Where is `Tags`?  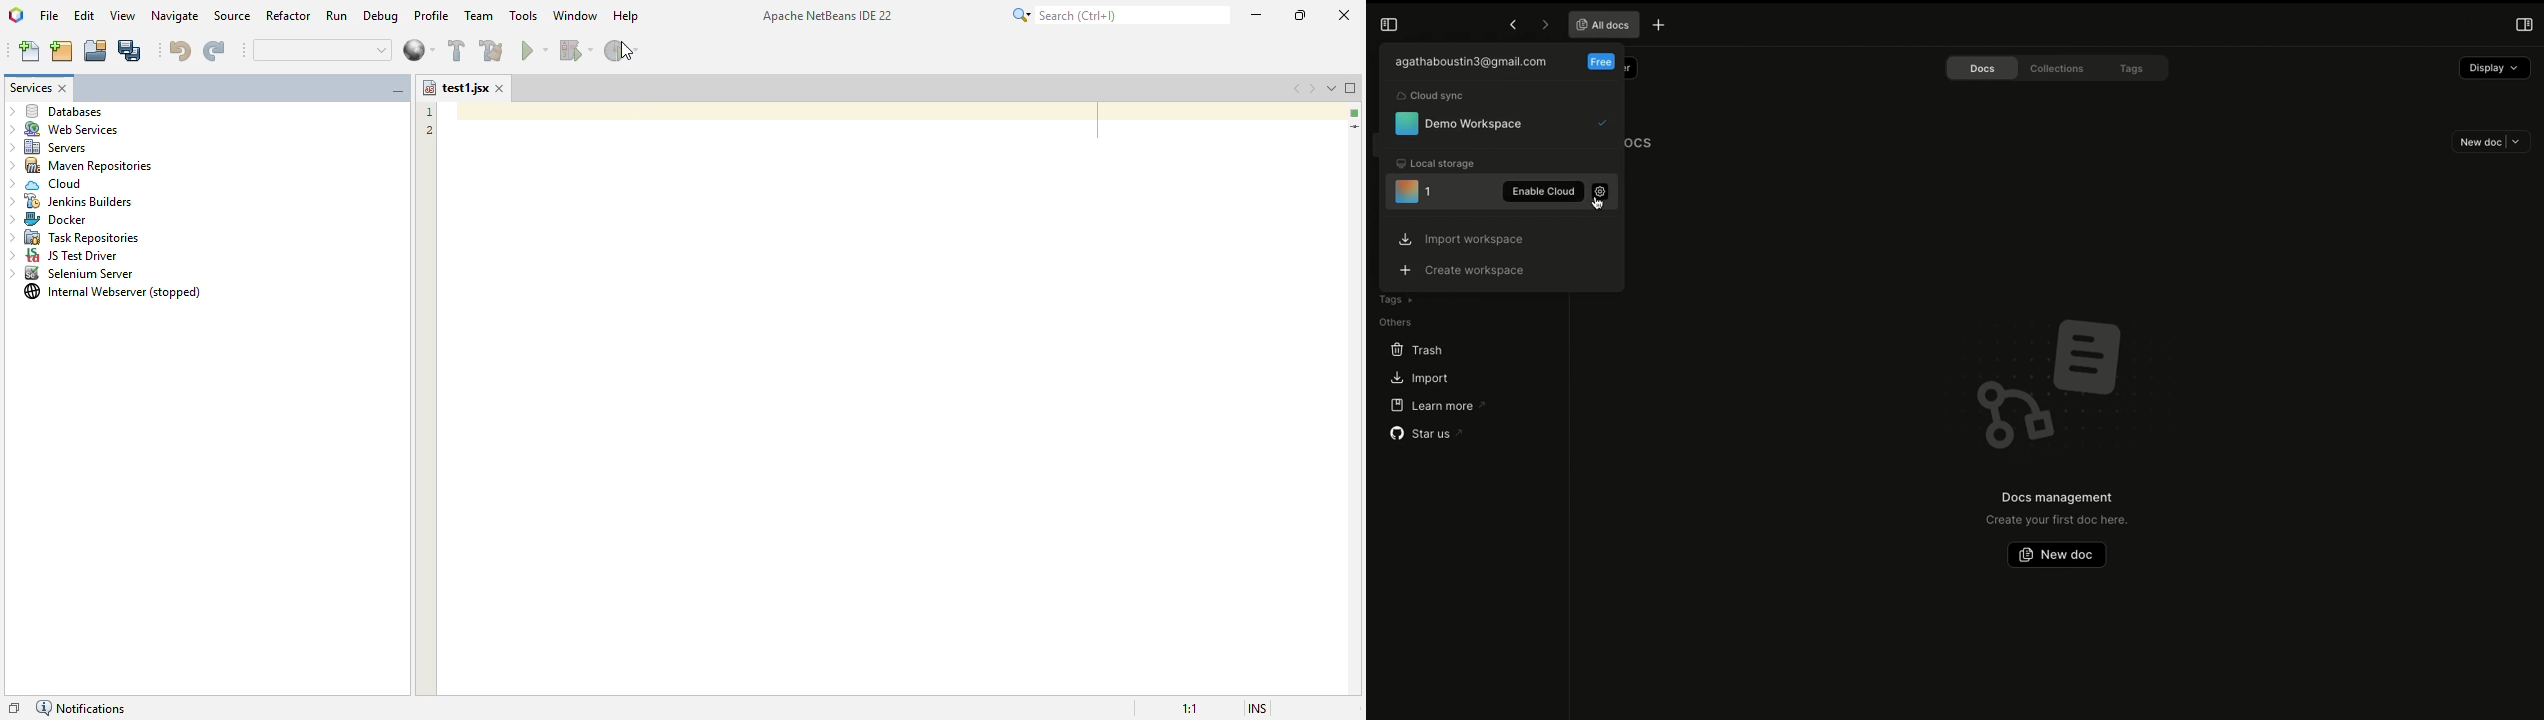
Tags is located at coordinates (1395, 299).